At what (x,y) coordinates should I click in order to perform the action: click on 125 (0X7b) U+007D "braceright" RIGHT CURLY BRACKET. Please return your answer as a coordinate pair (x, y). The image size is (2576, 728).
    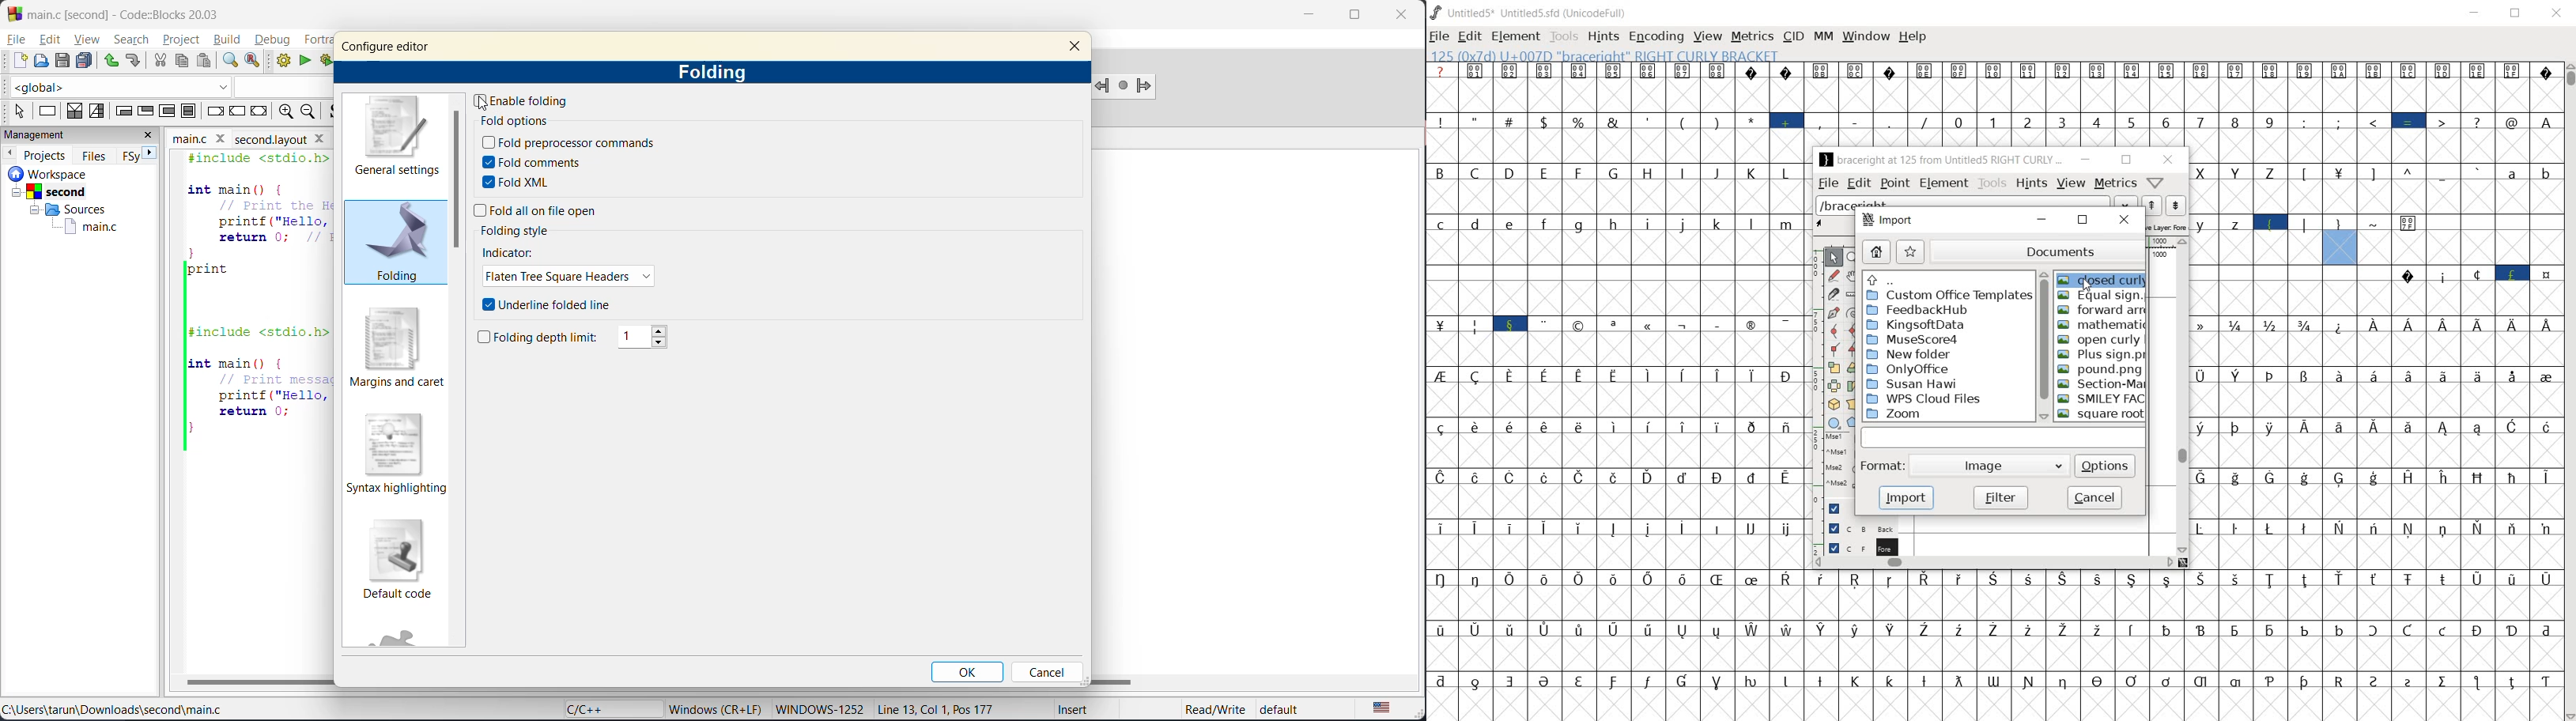
    Looking at the image, I should click on (1602, 55).